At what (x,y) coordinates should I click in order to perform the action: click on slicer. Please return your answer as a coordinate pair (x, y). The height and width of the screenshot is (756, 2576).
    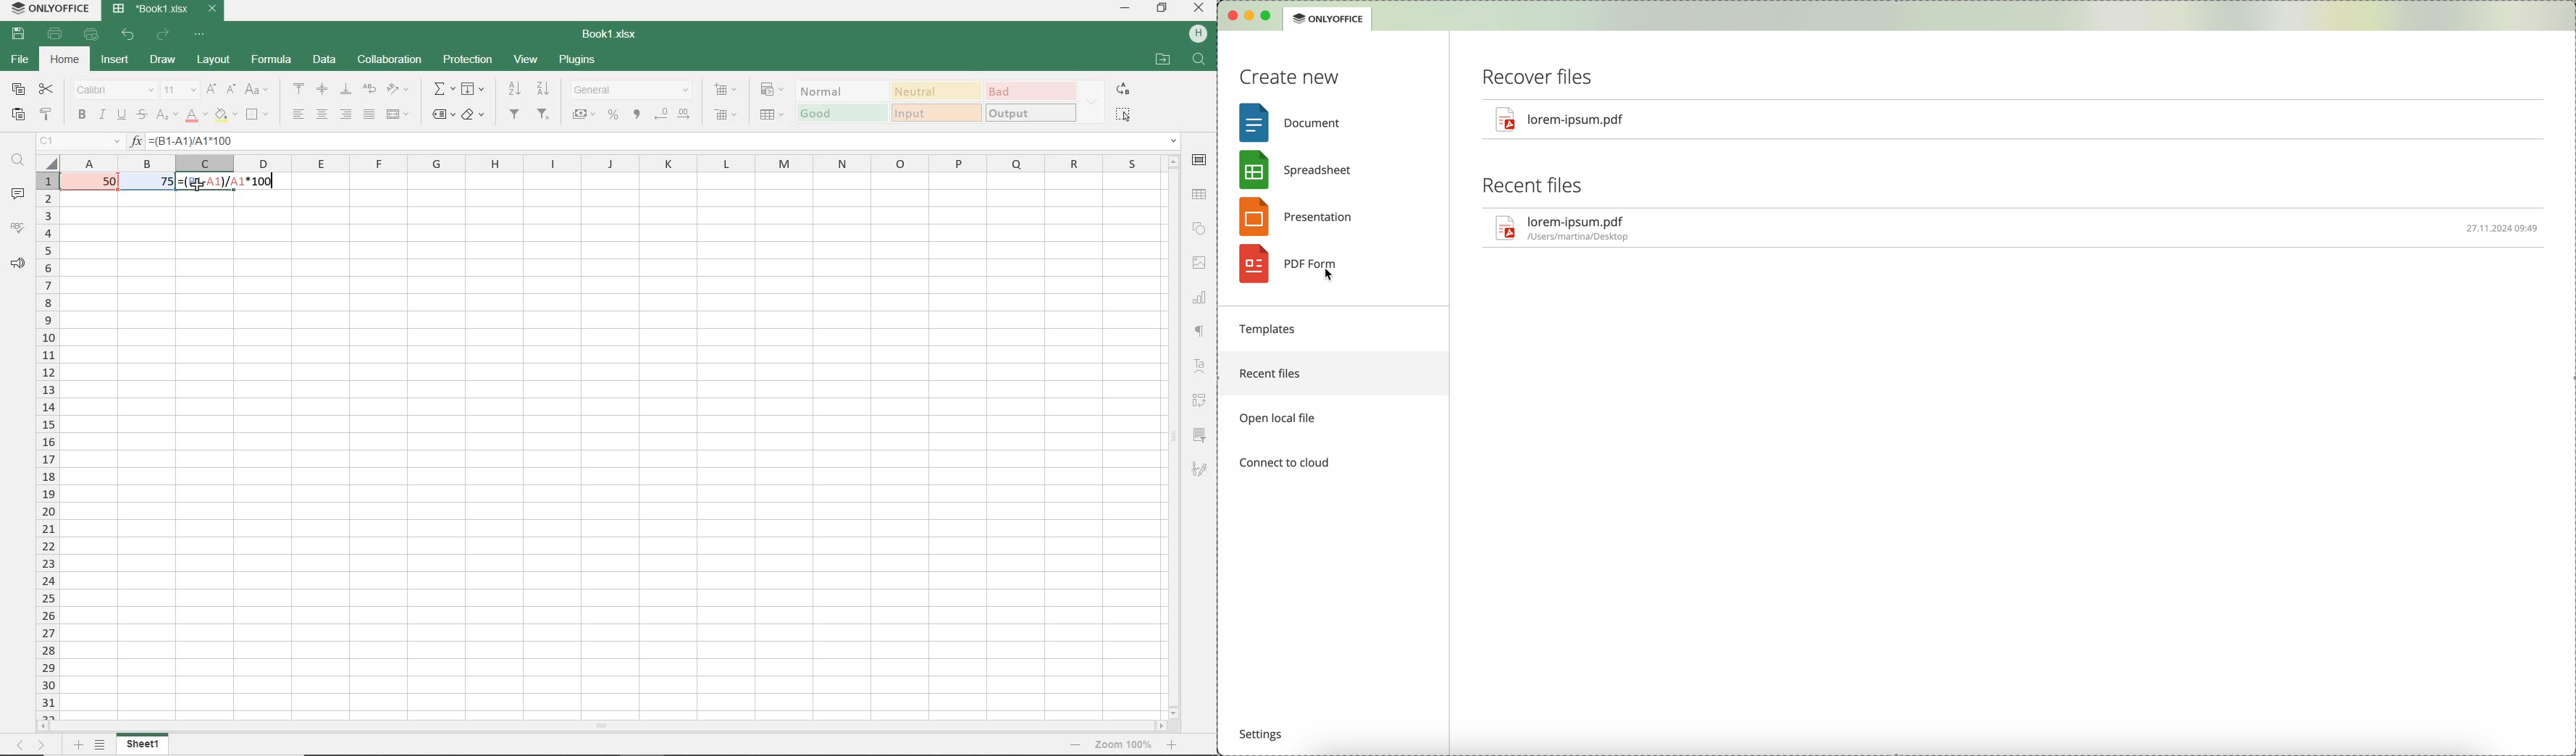
    Looking at the image, I should click on (1202, 434).